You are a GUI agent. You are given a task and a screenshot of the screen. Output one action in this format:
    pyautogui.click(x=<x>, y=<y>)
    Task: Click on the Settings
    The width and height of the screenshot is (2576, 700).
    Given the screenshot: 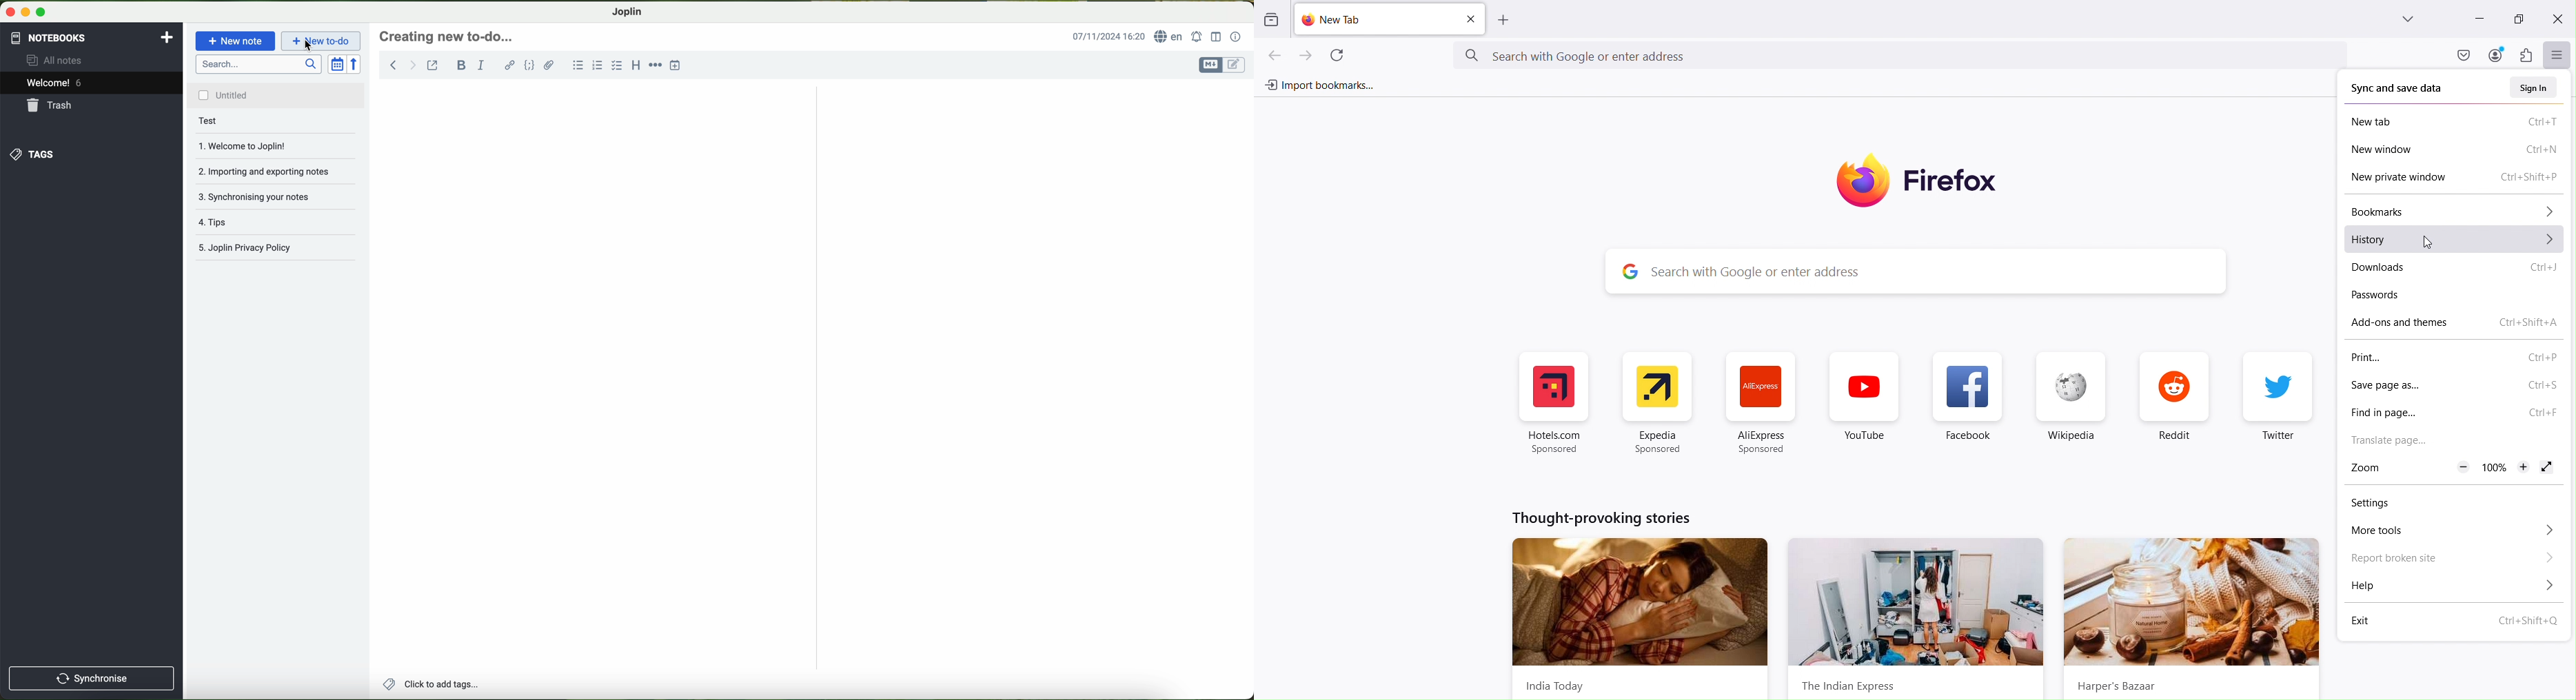 What is the action you would take?
    pyautogui.click(x=2394, y=504)
    